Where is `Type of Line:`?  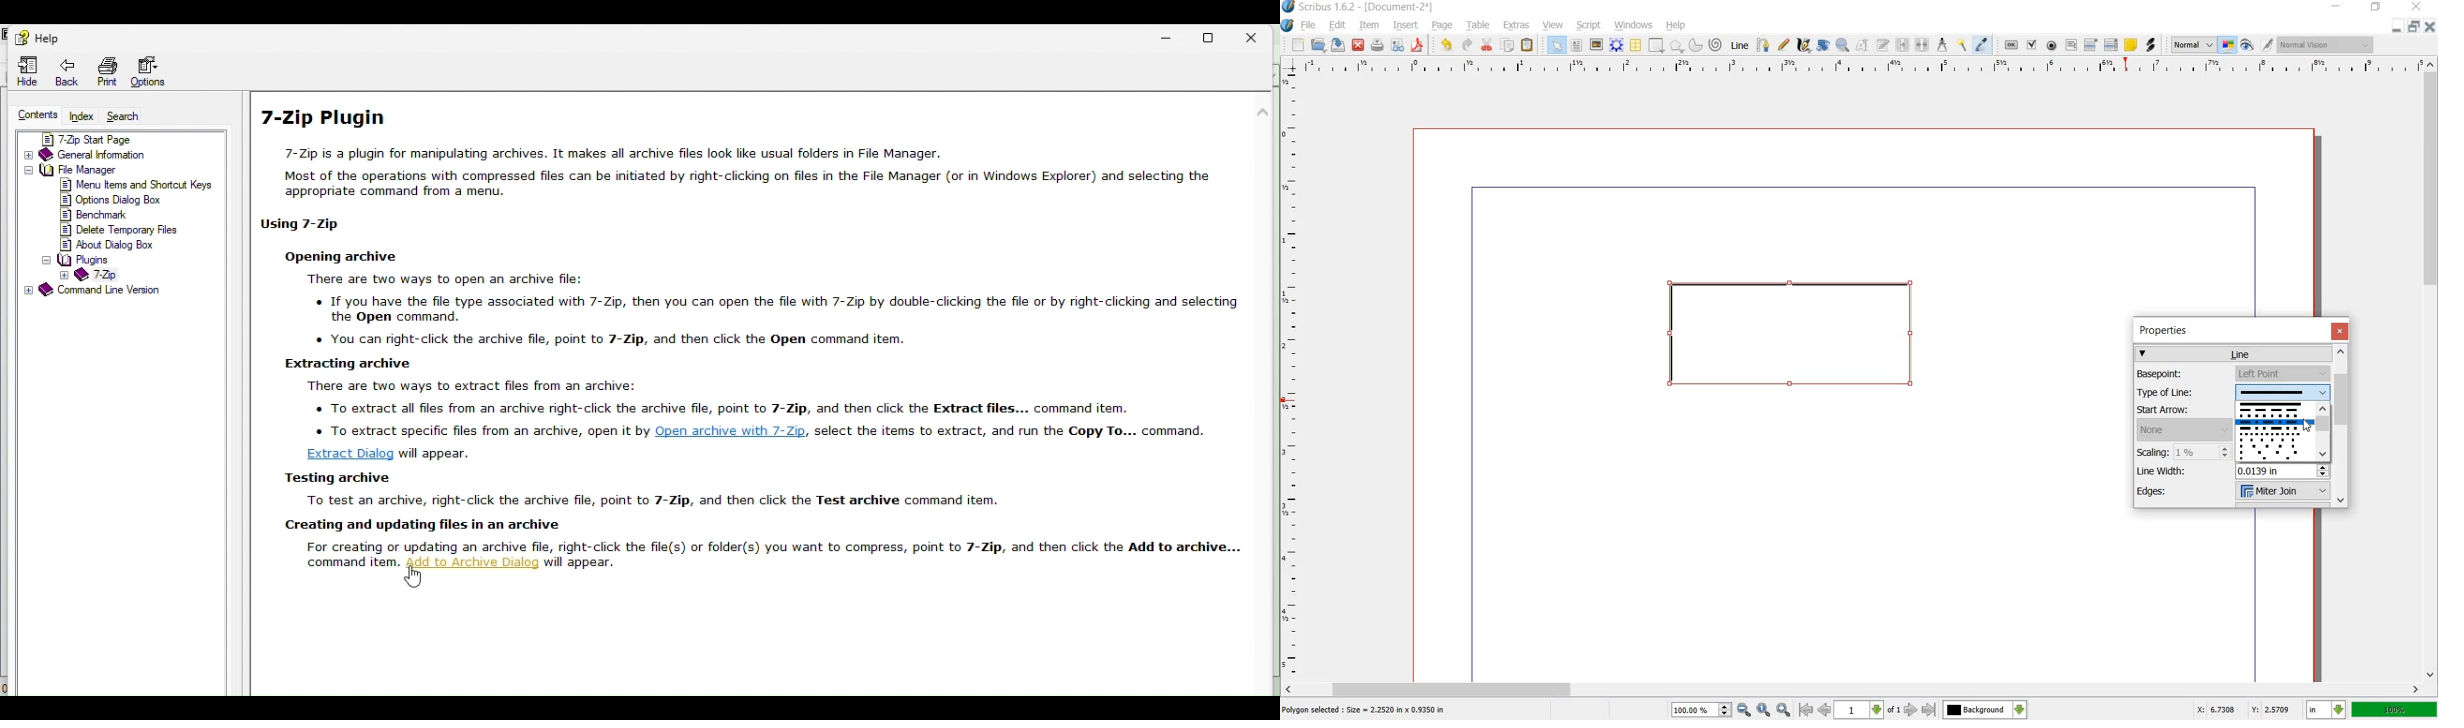
Type of Line: is located at coordinates (2180, 394).